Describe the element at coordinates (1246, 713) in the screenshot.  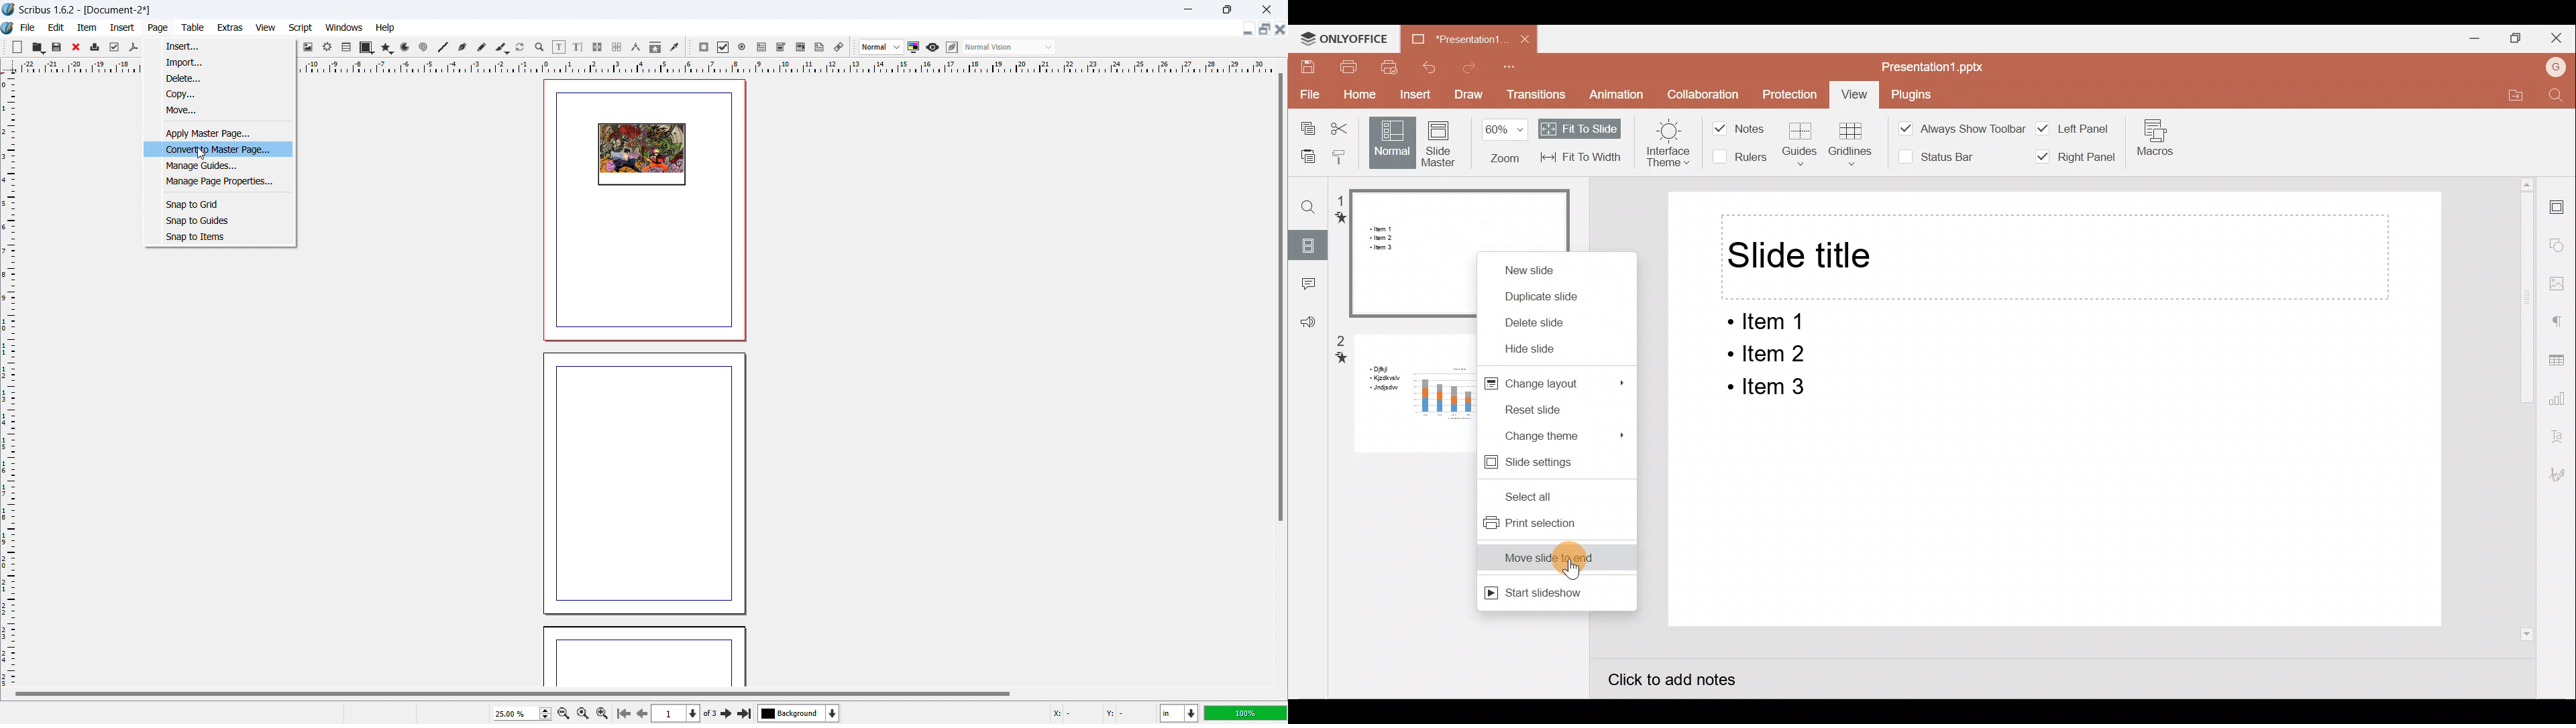
I see `zoom level` at that location.